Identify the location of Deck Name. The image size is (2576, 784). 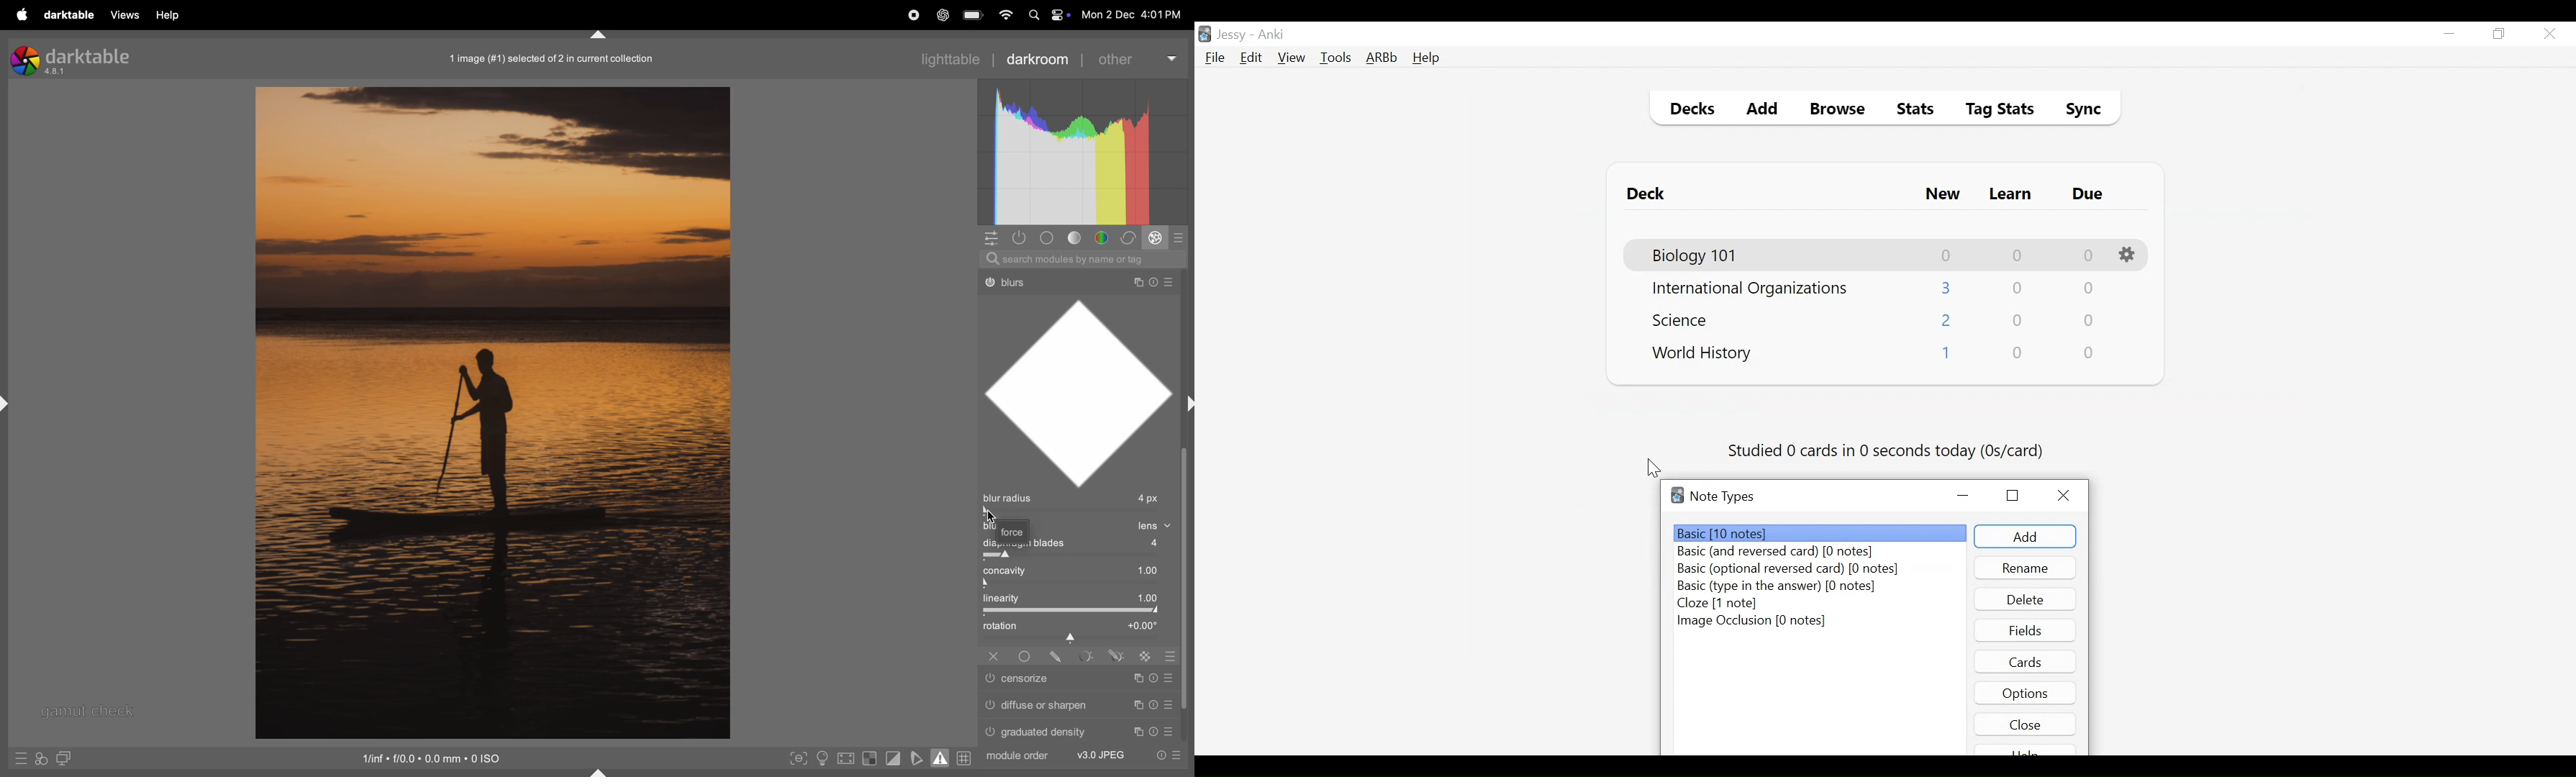
(1750, 289).